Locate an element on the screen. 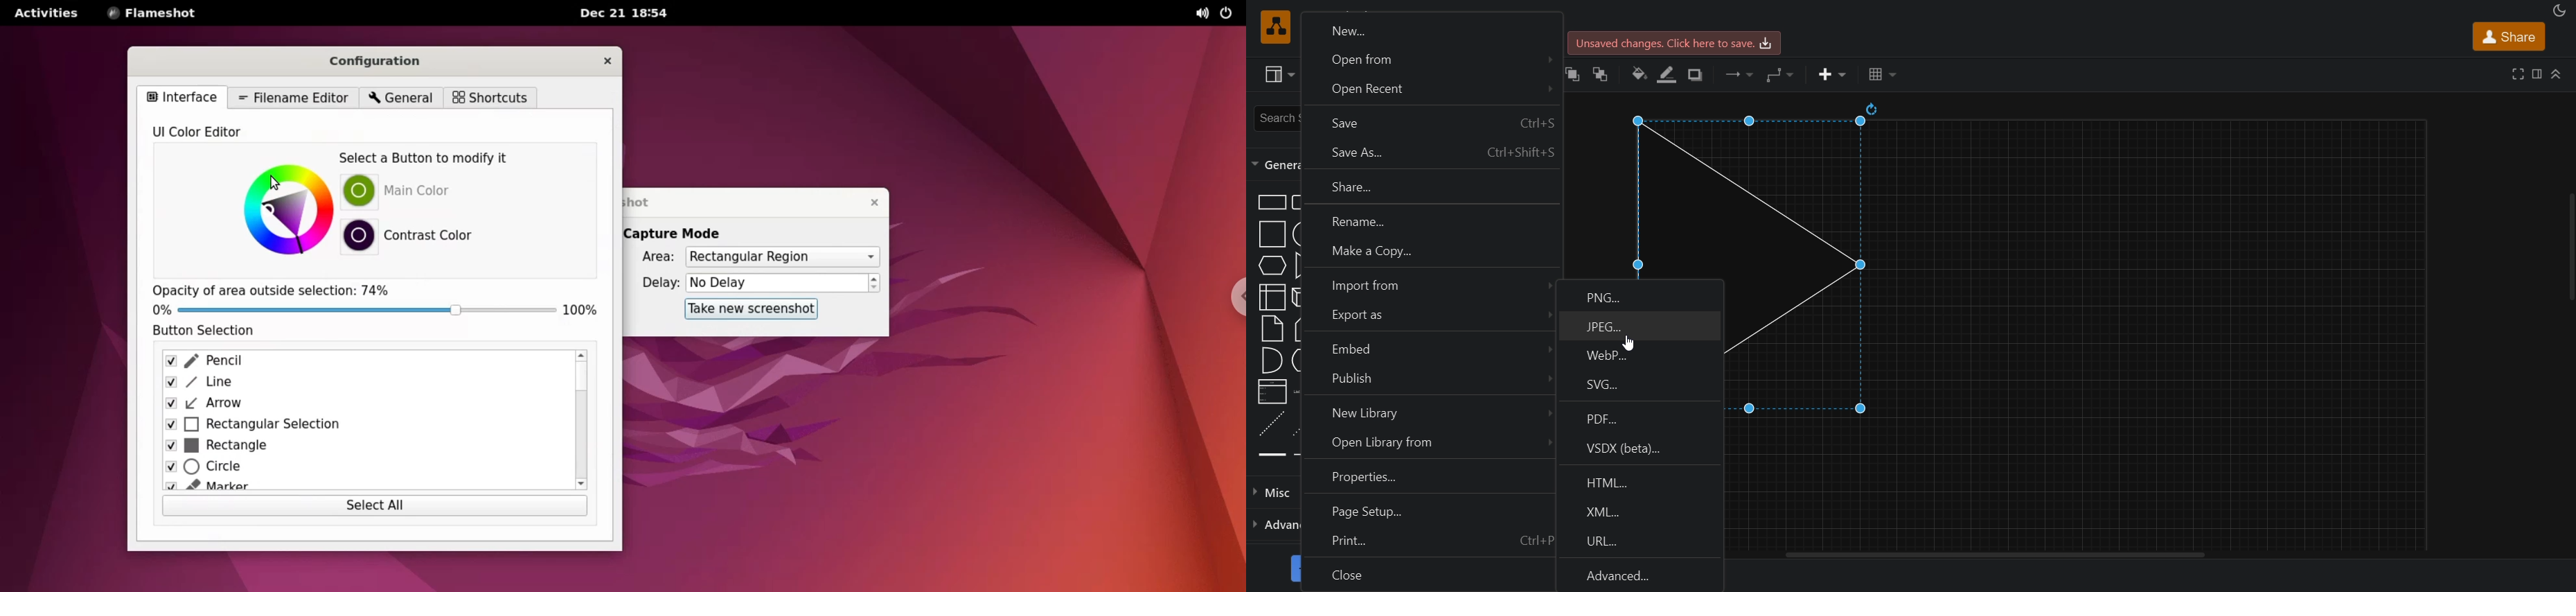 This screenshot has height=616, width=2576. Dec 21 18:54 is located at coordinates (630, 12).